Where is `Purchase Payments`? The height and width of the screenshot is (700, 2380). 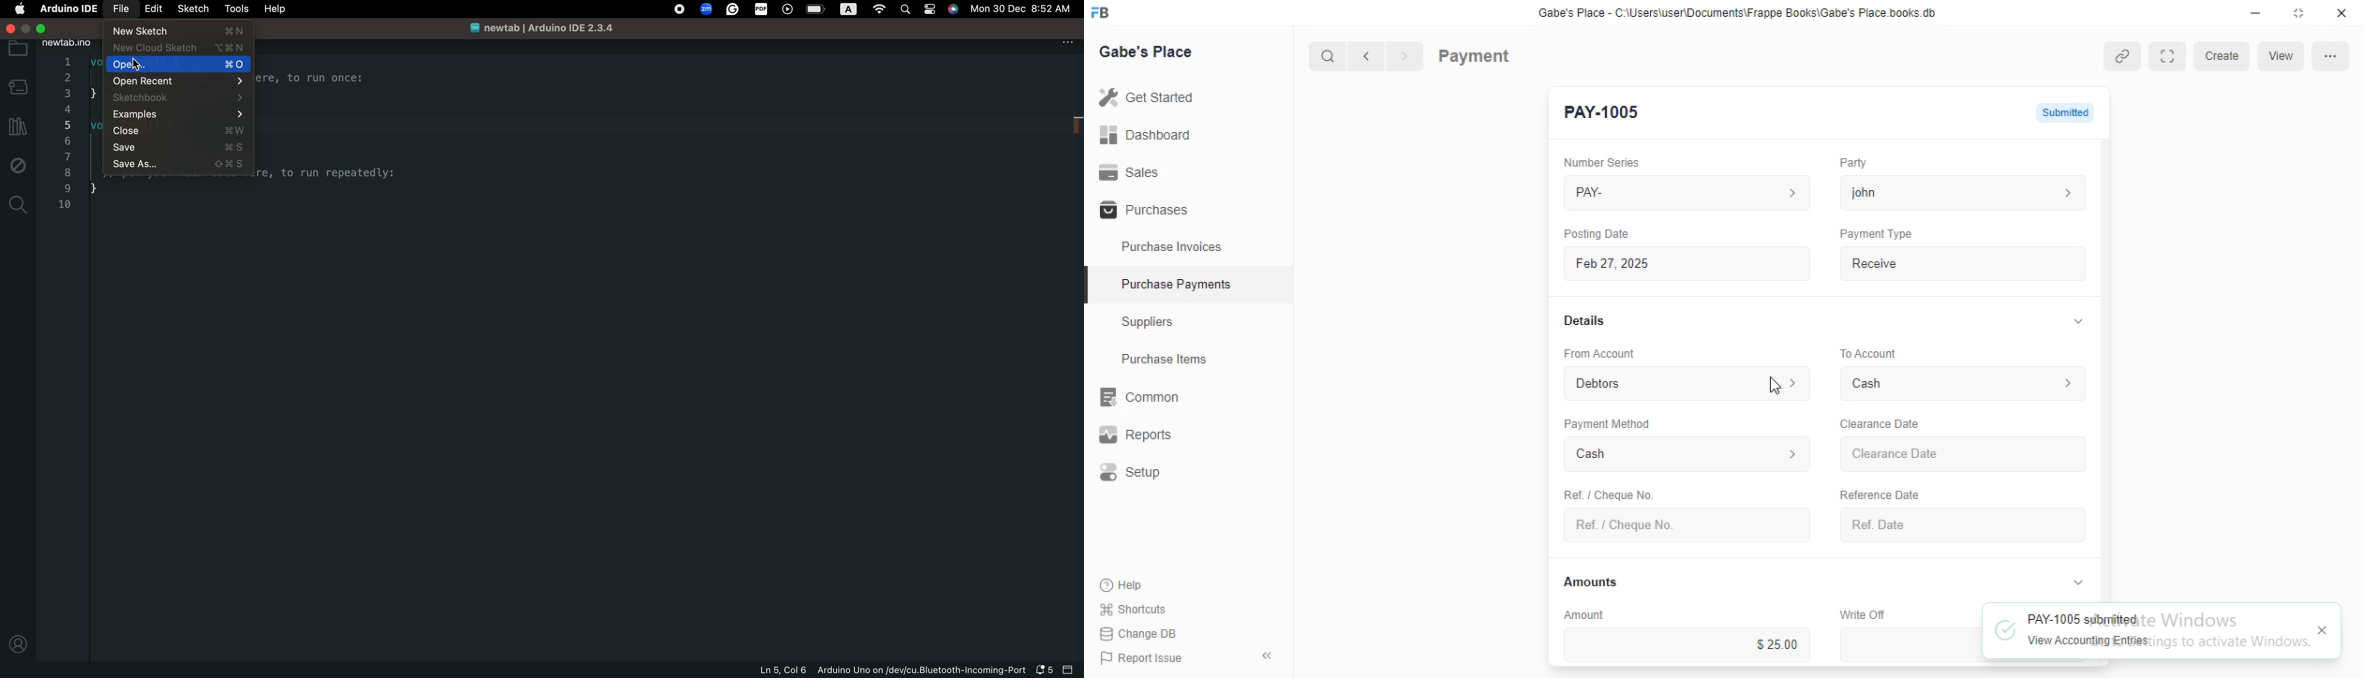
Purchase Payments is located at coordinates (1175, 284).